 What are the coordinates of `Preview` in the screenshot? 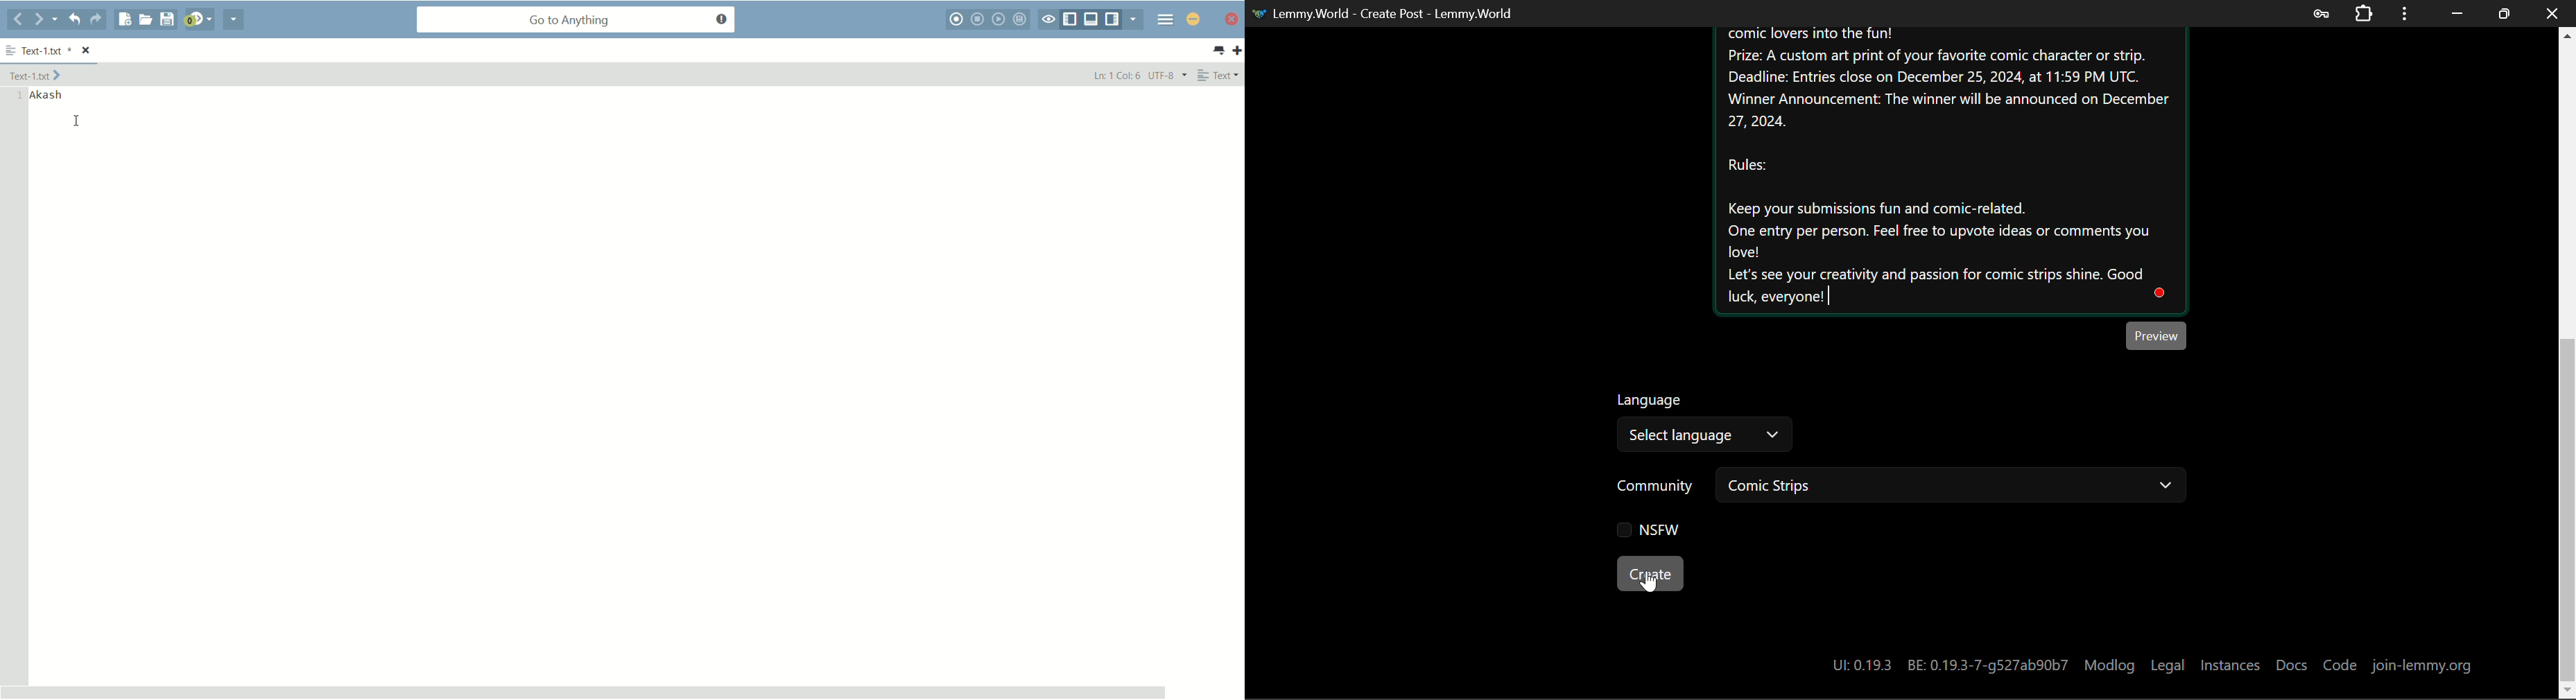 It's located at (2156, 335).